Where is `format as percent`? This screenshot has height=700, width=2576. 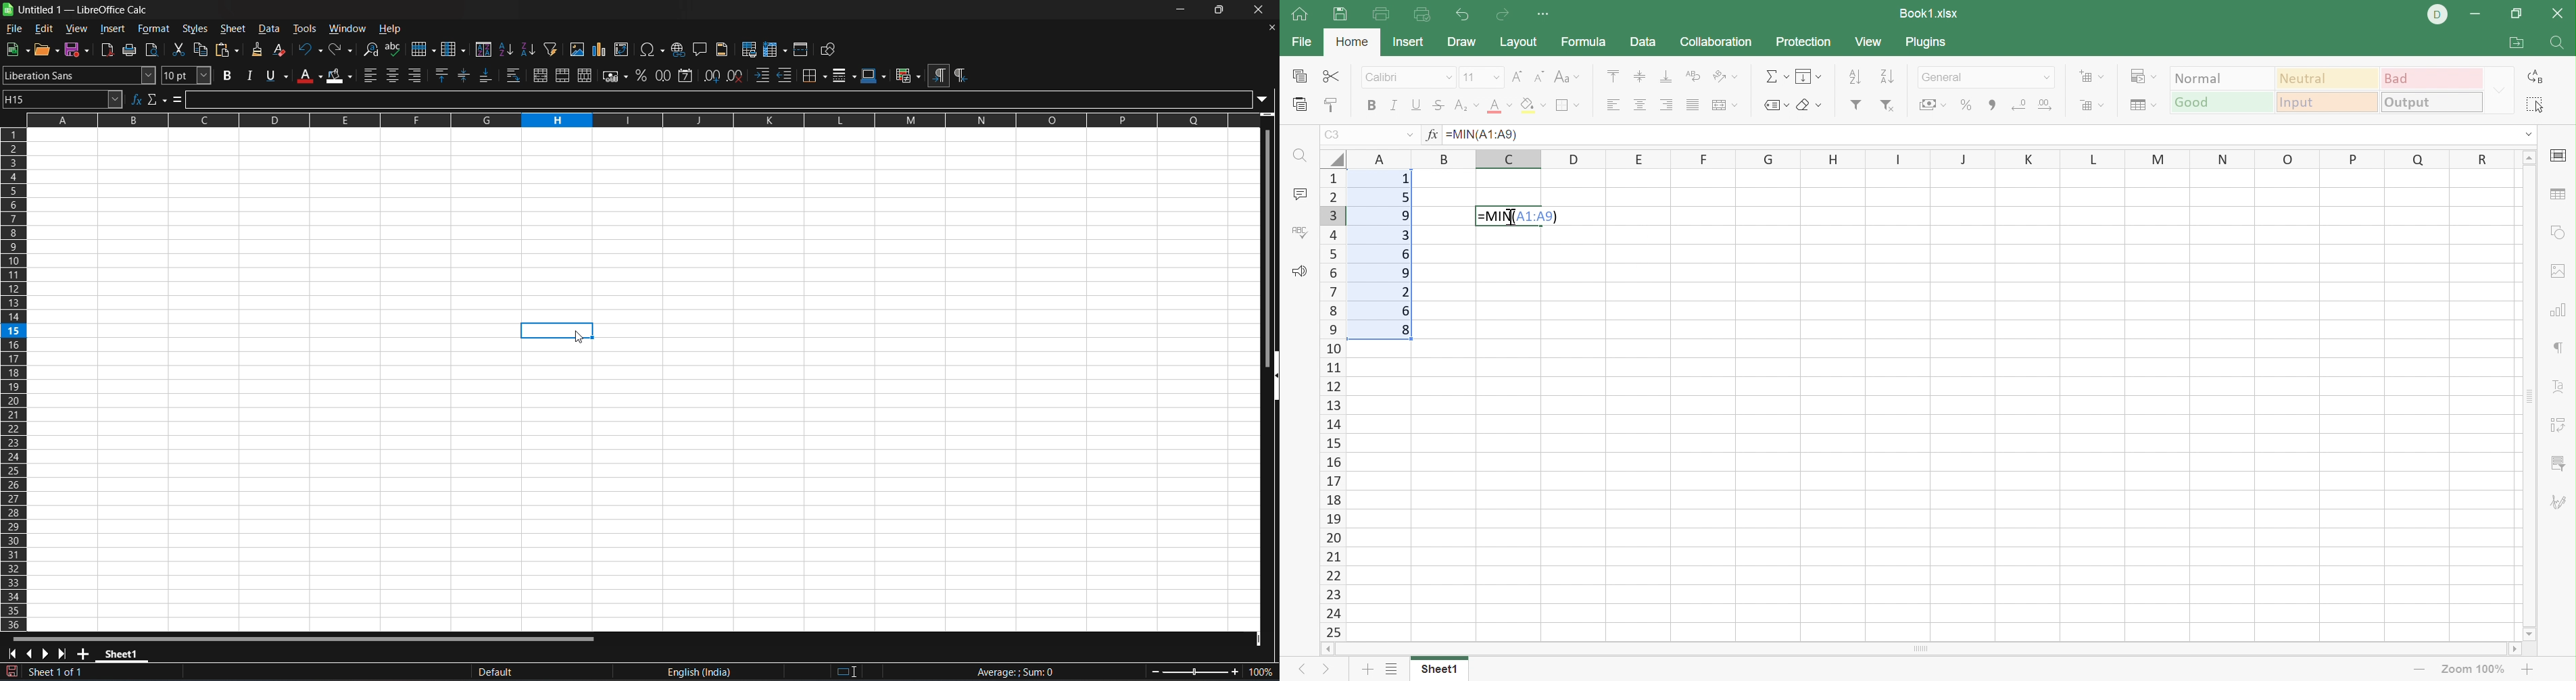 format as percent is located at coordinates (641, 75).